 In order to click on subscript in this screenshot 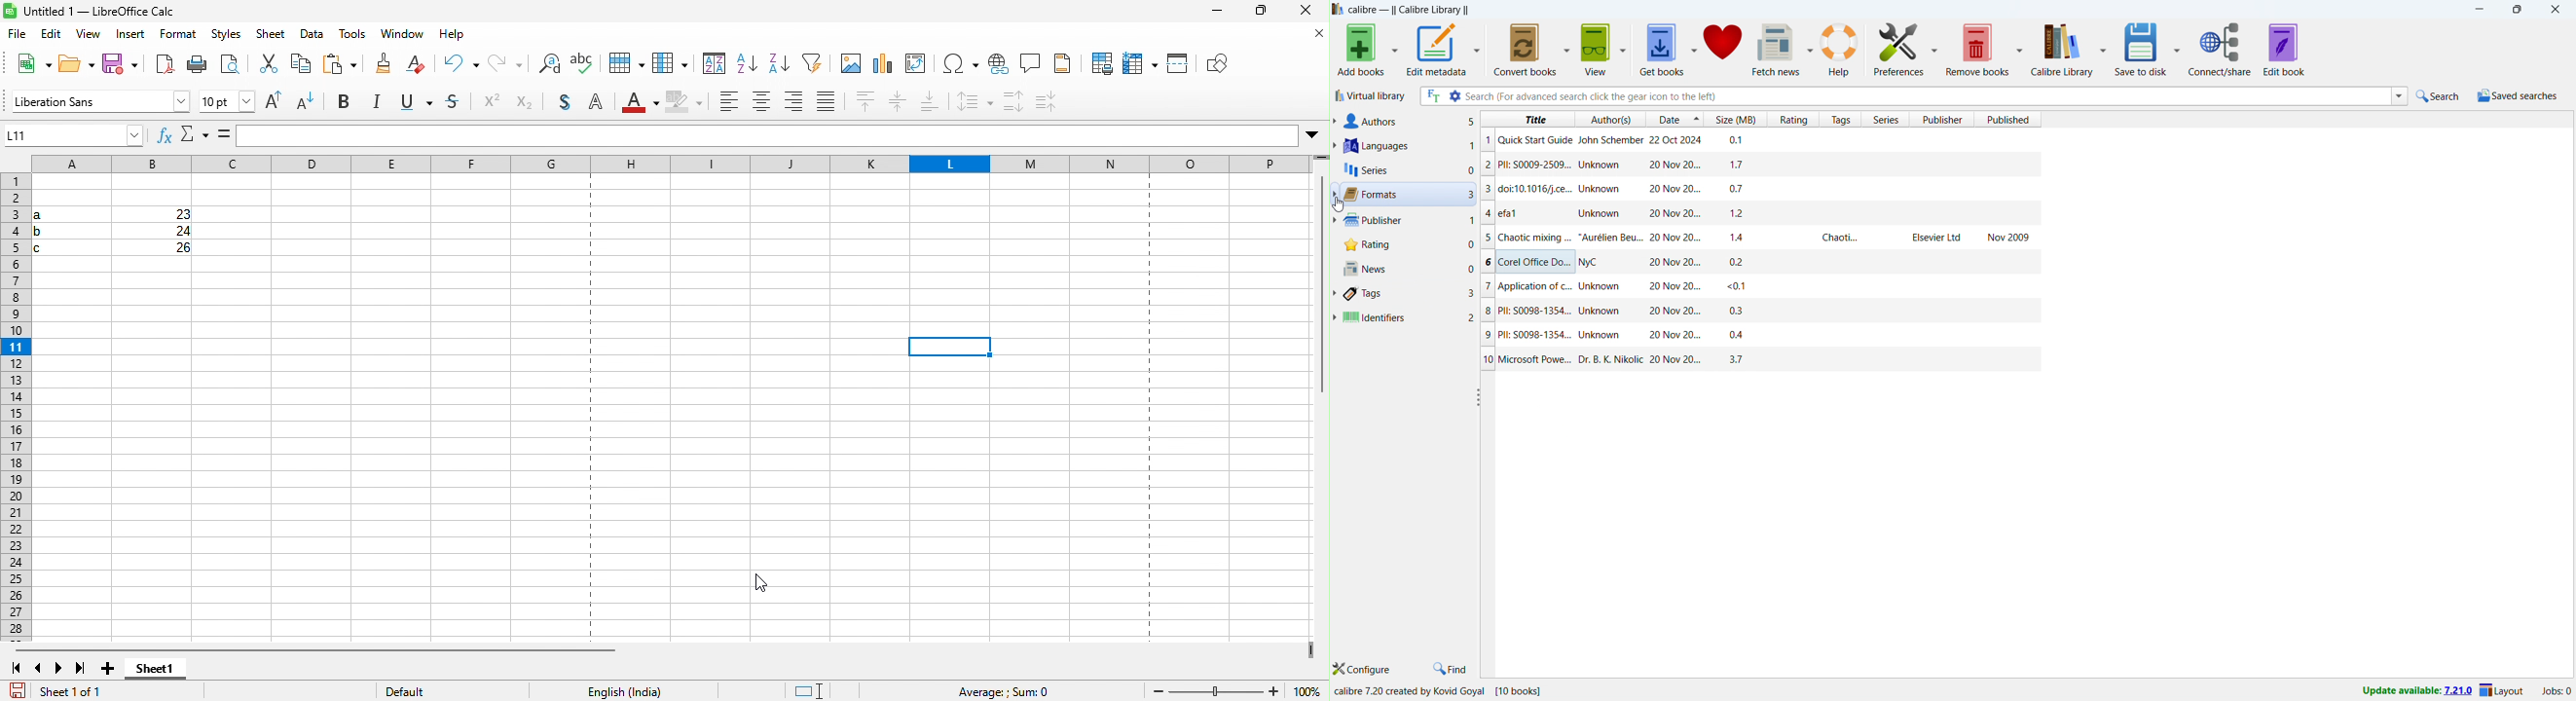, I will do `click(525, 102)`.